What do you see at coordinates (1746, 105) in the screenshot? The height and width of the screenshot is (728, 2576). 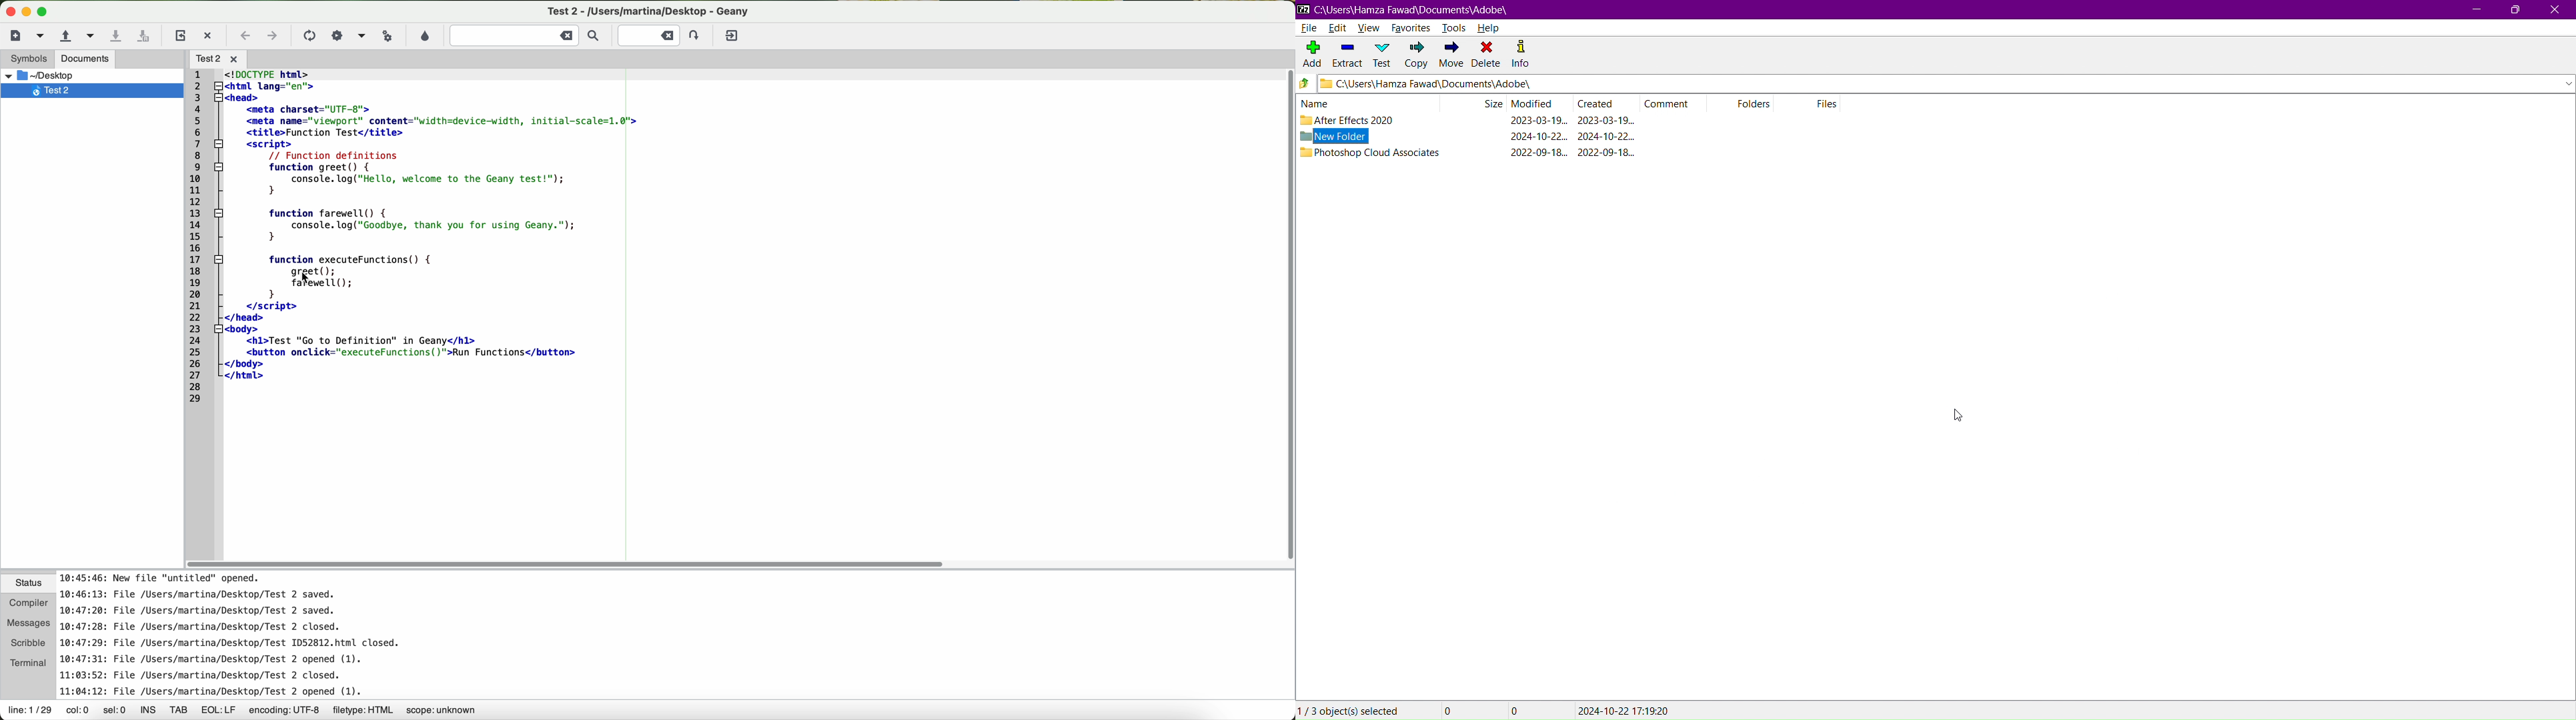 I see `Folders` at bounding box center [1746, 105].